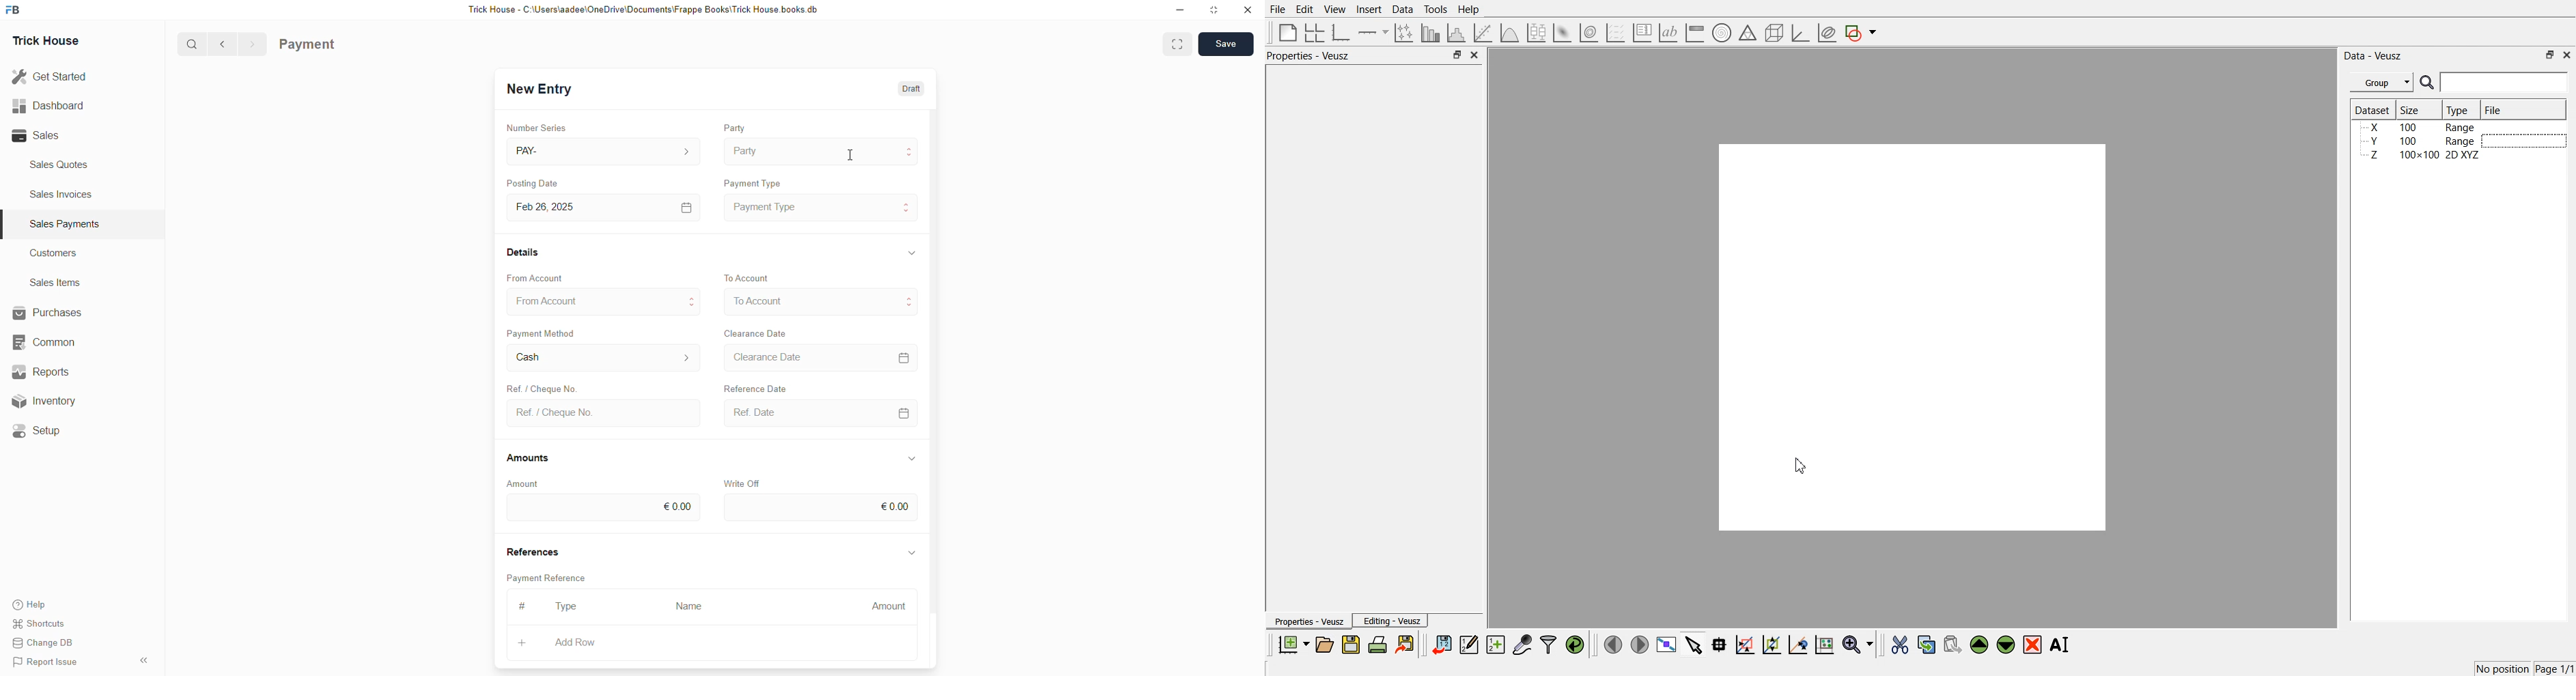  Describe the element at coordinates (822, 413) in the screenshot. I see `Ref. Date` at that location.